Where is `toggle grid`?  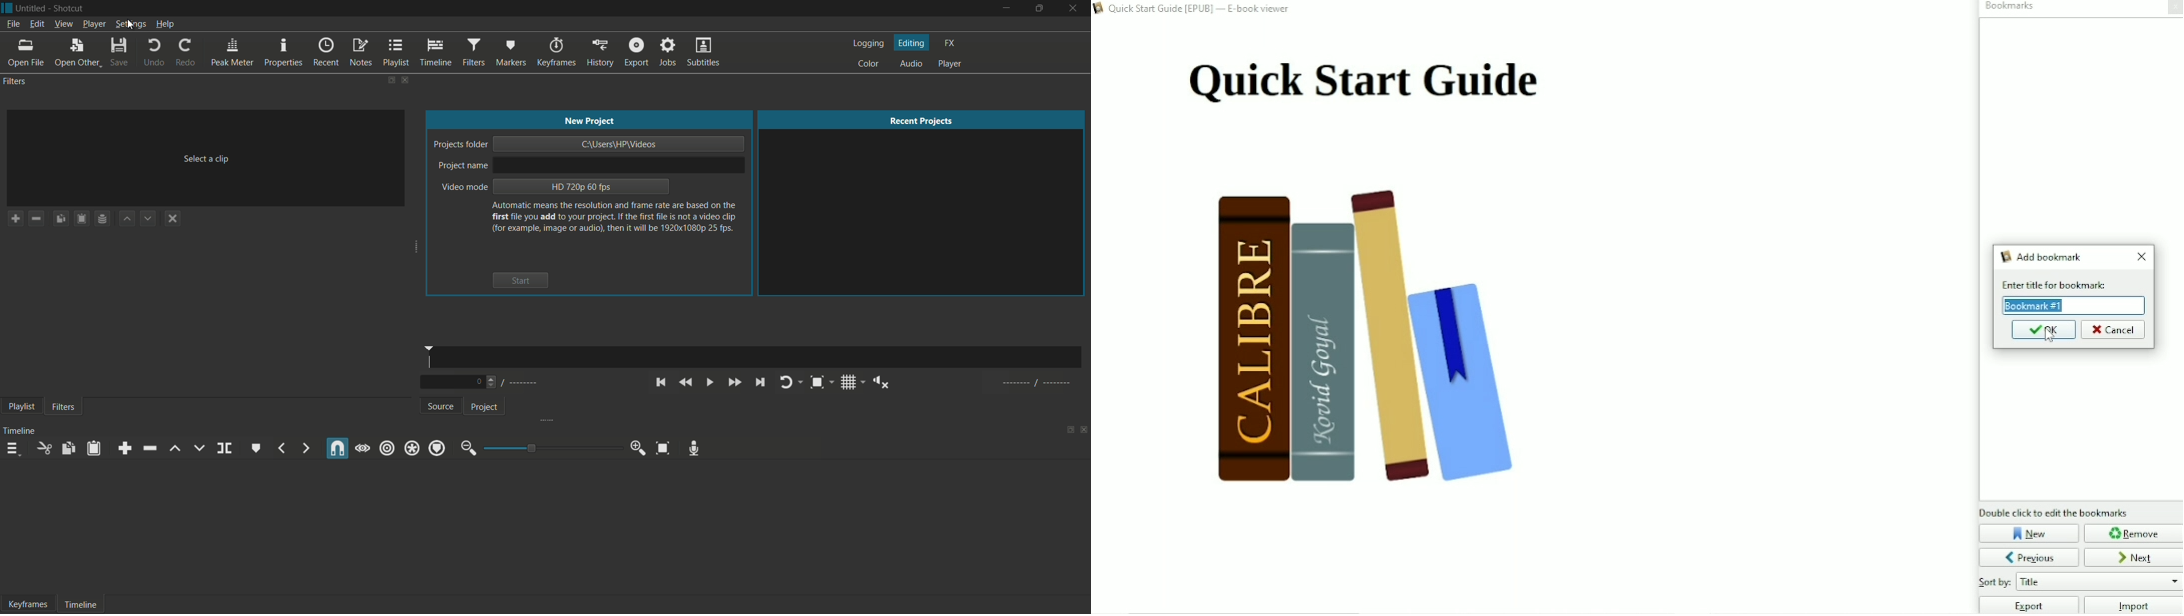 toggle grid is located at coordinates (849, 383).